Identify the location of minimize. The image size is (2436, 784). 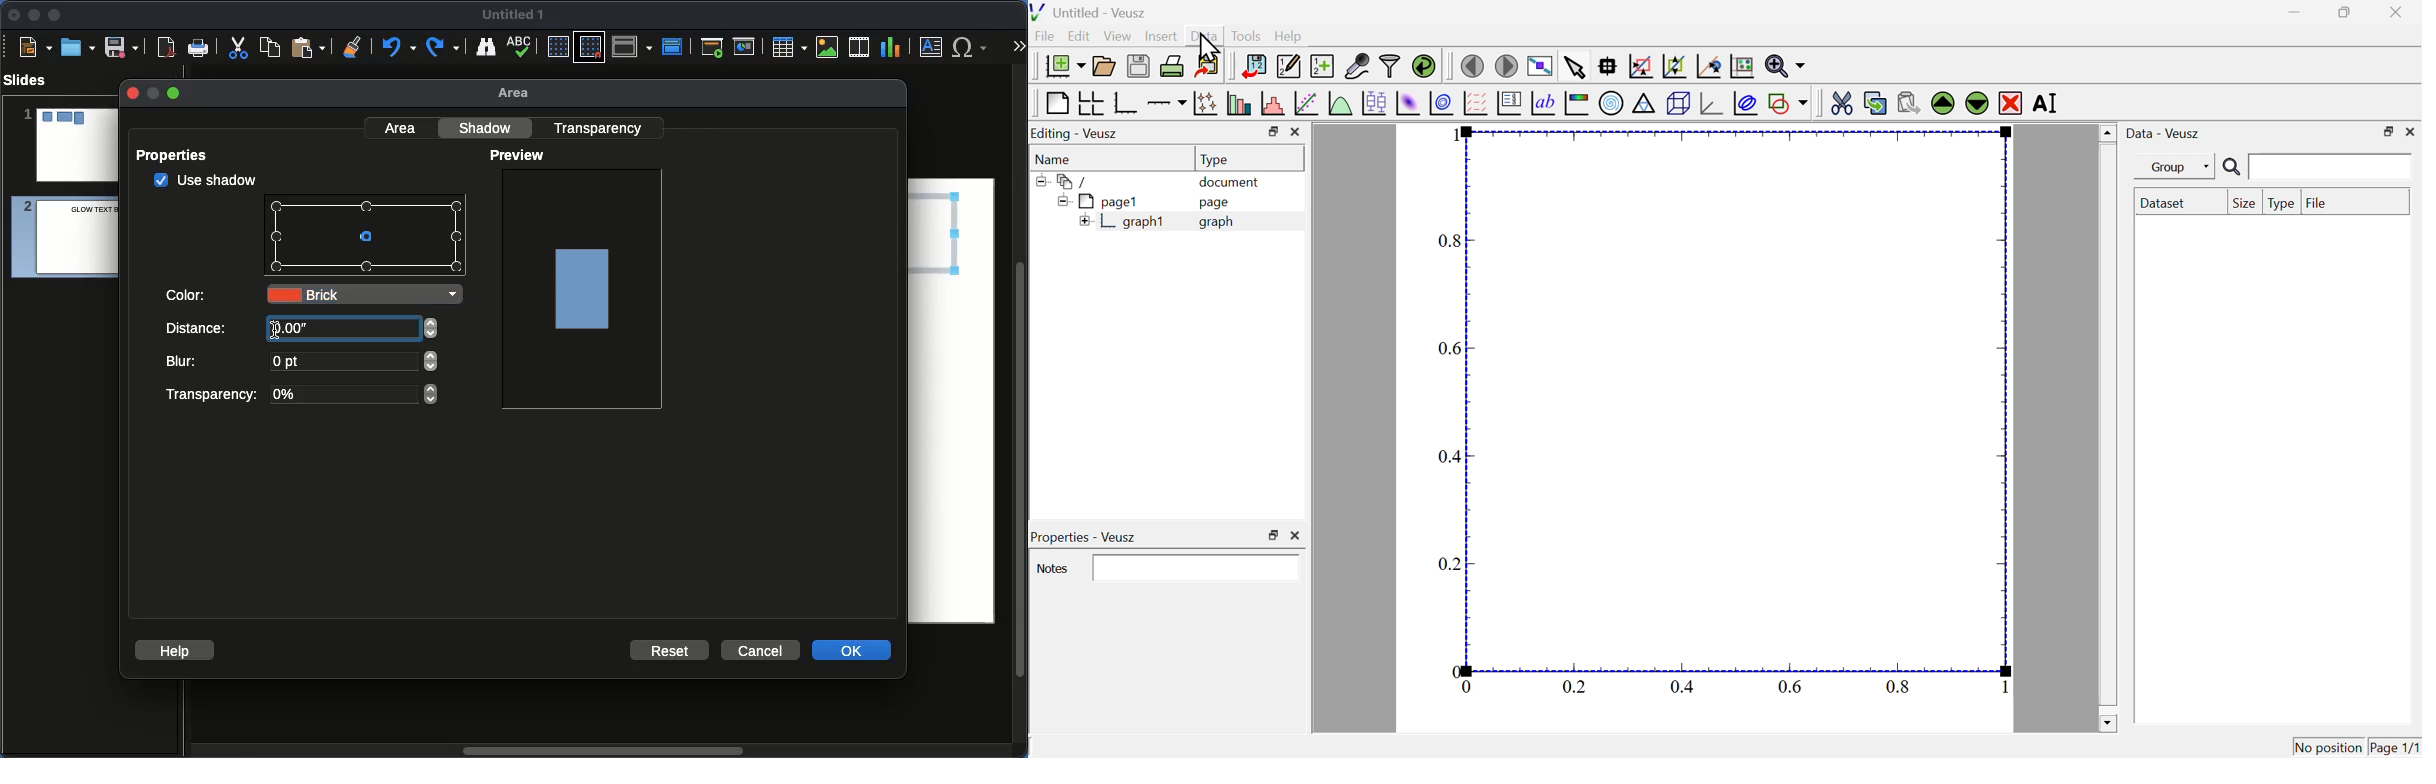
(2290, 12).